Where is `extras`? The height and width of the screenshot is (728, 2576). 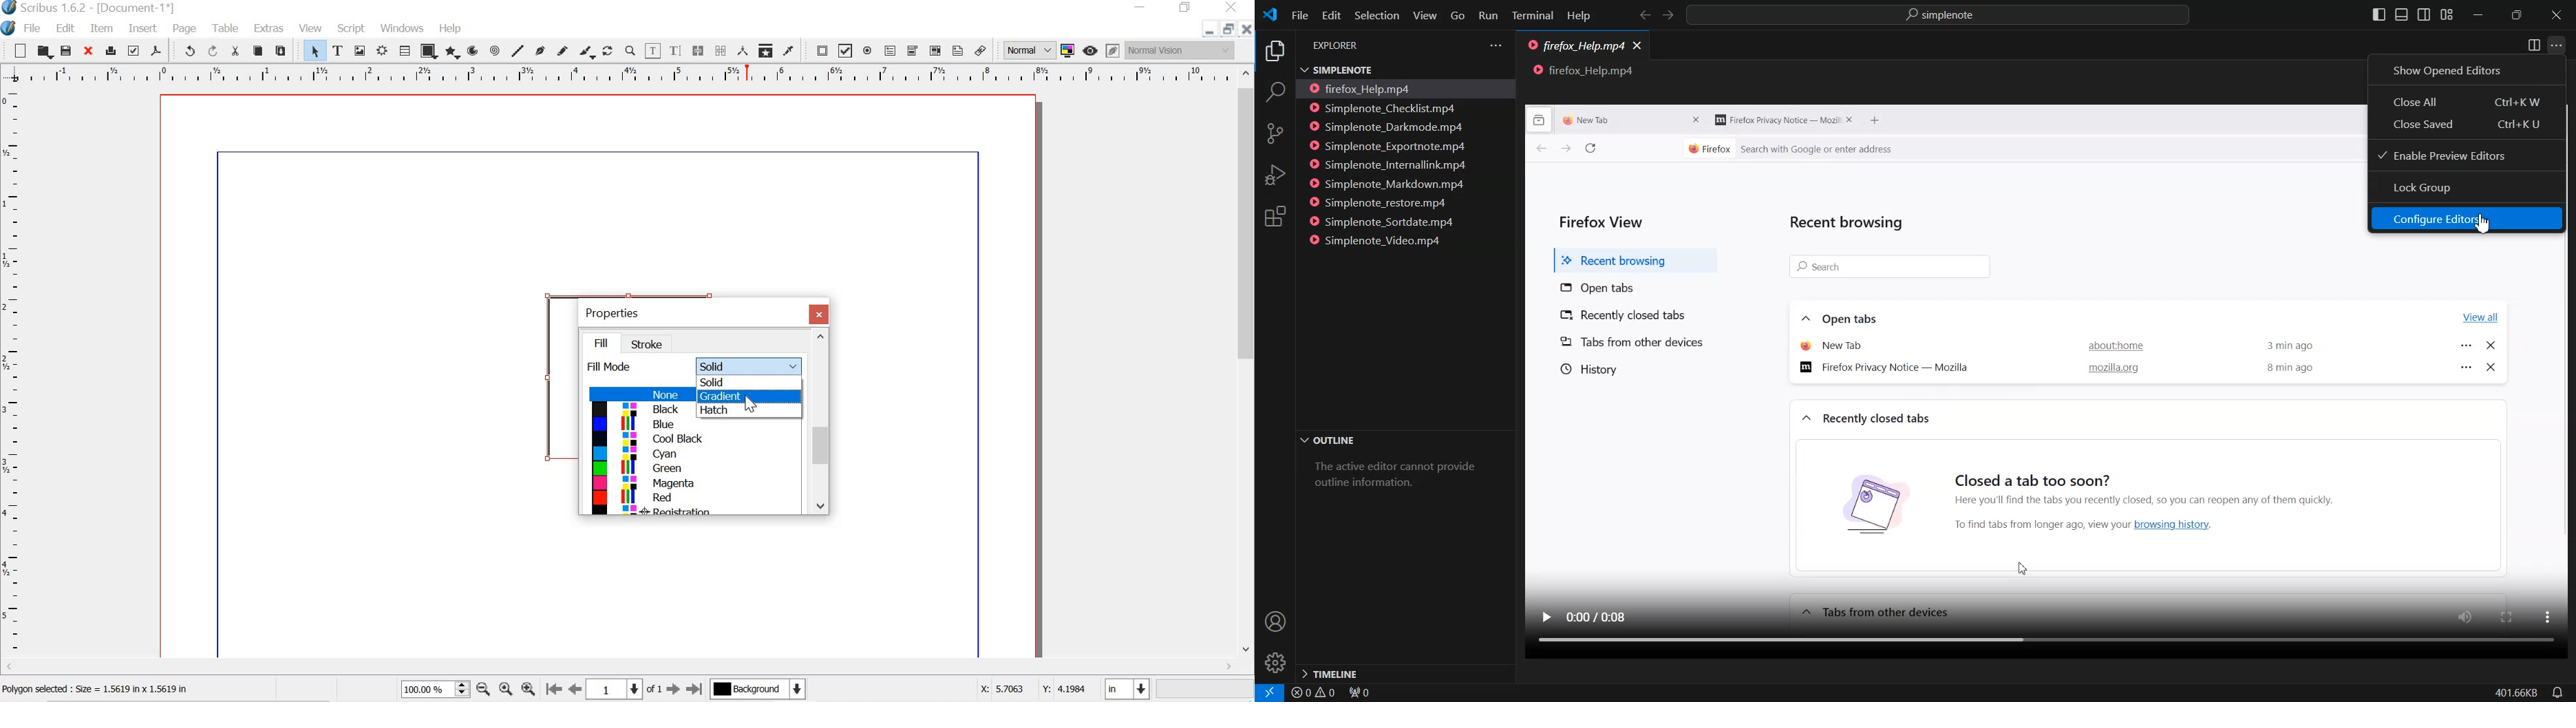
extras is located at coordinates (268, 29).